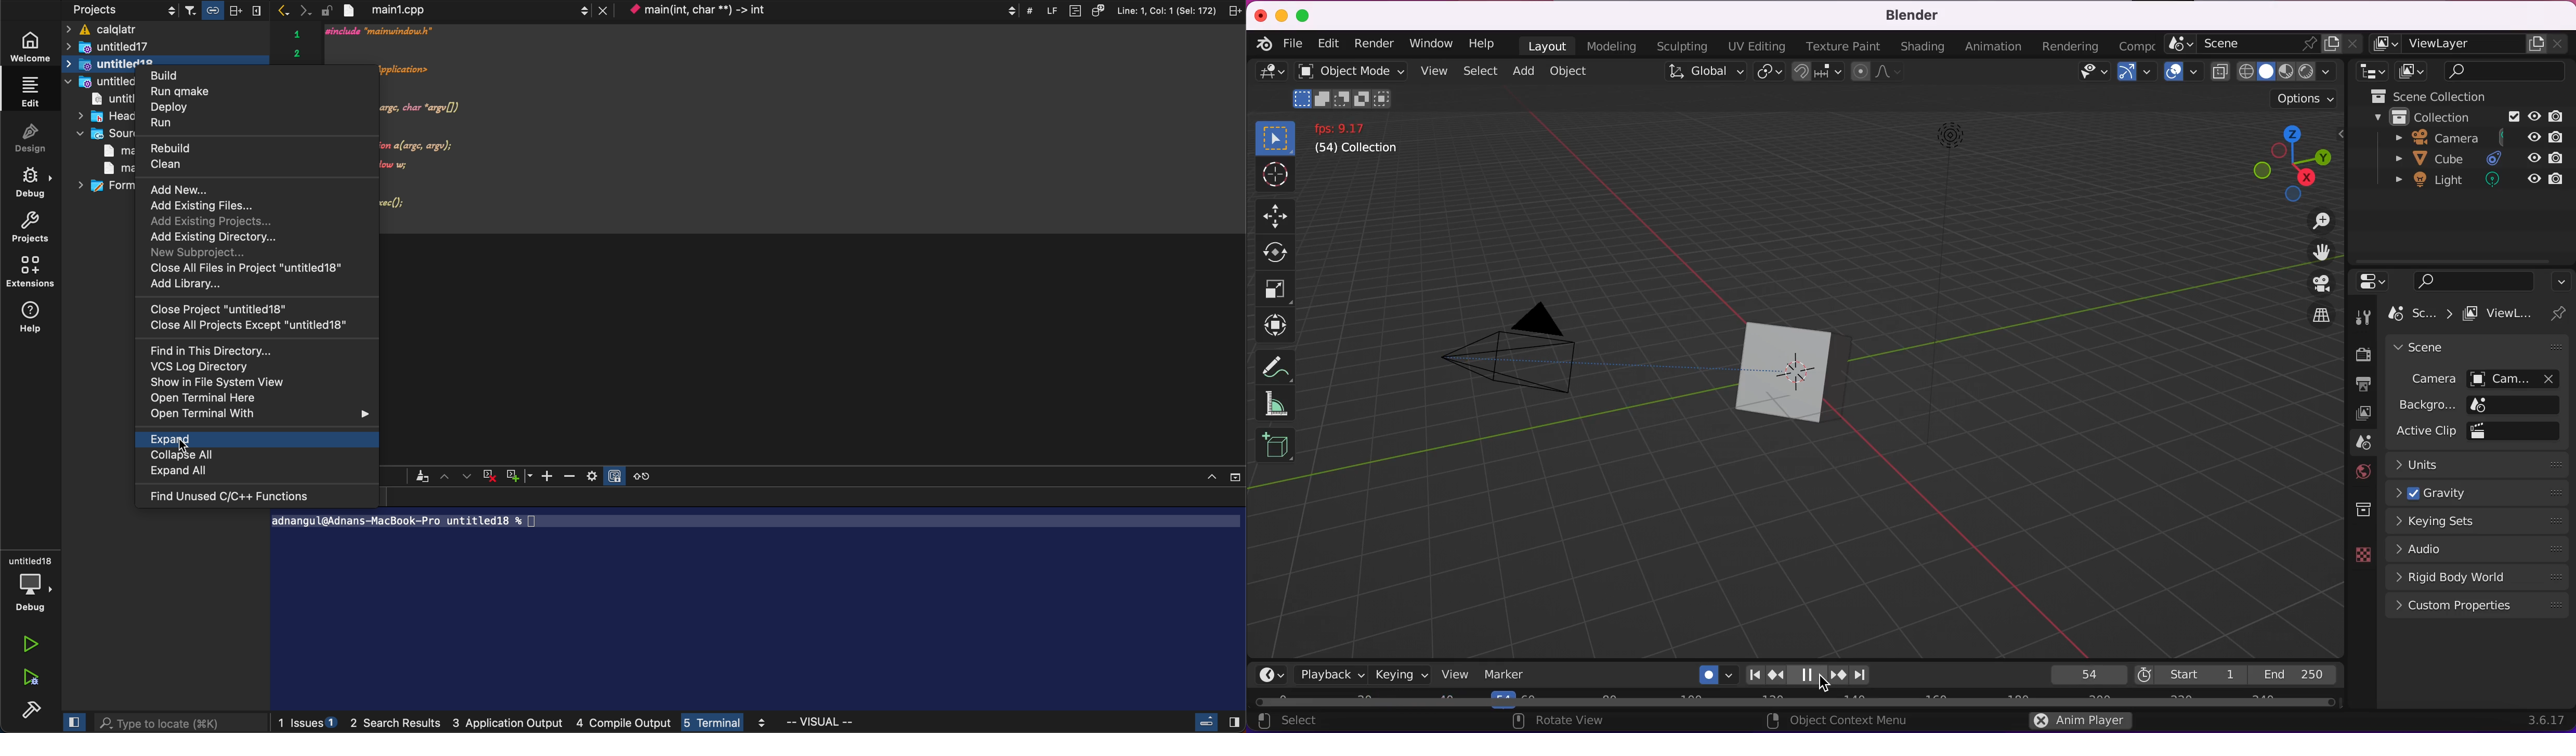 The image size is (2576, 756). I want to click on view, so click(1453, 676).